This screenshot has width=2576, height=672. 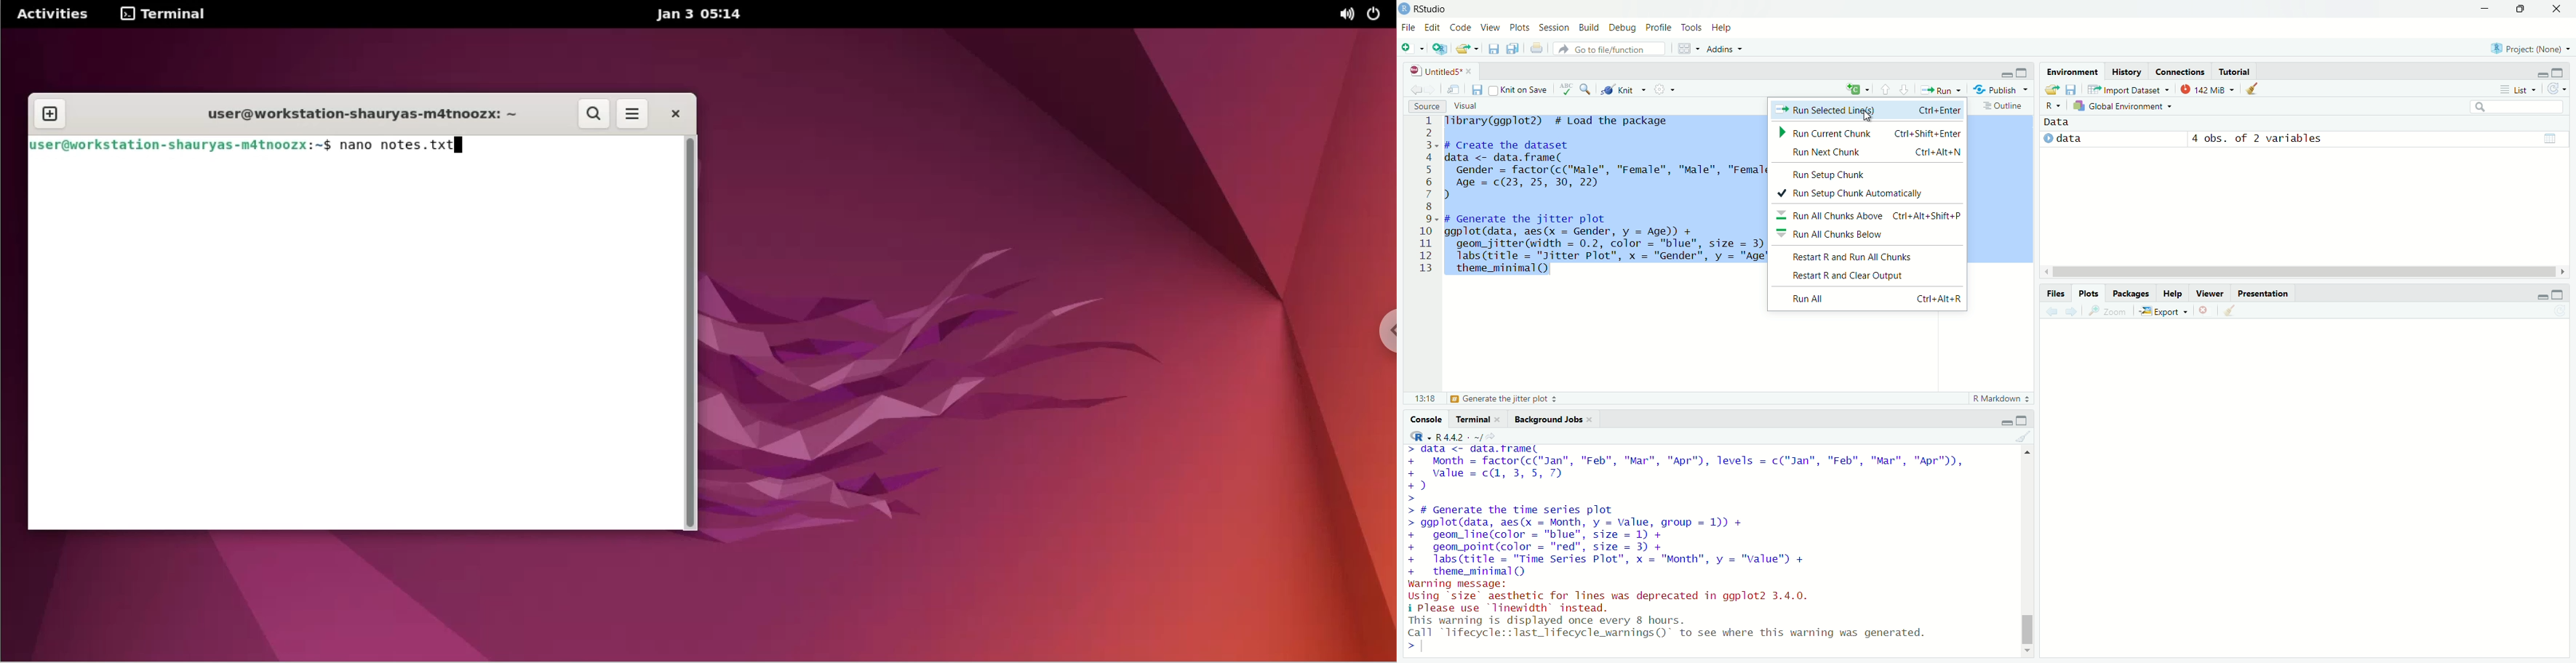 What do you see at coordinates (1875, 152) in the screenshot?
I see `Run Next Chunk` at bounding box center [1875, 152].